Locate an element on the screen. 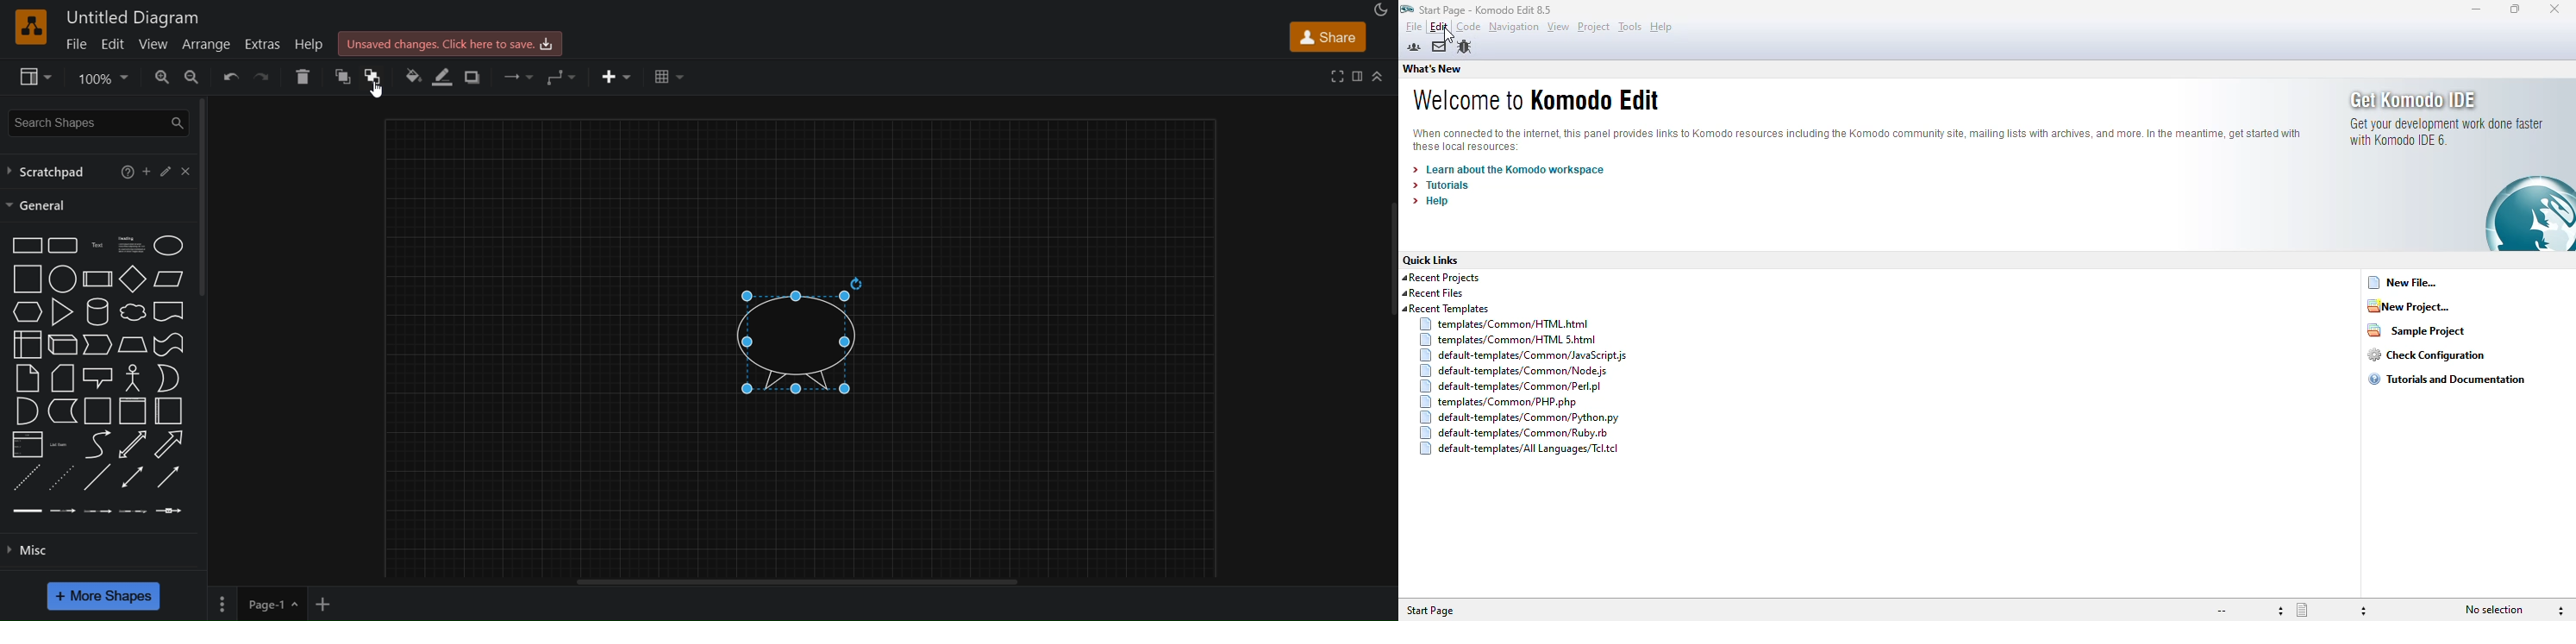 The height and width of the screenshot is (644, 2576). sample project is located at coordinates (2417, 329).